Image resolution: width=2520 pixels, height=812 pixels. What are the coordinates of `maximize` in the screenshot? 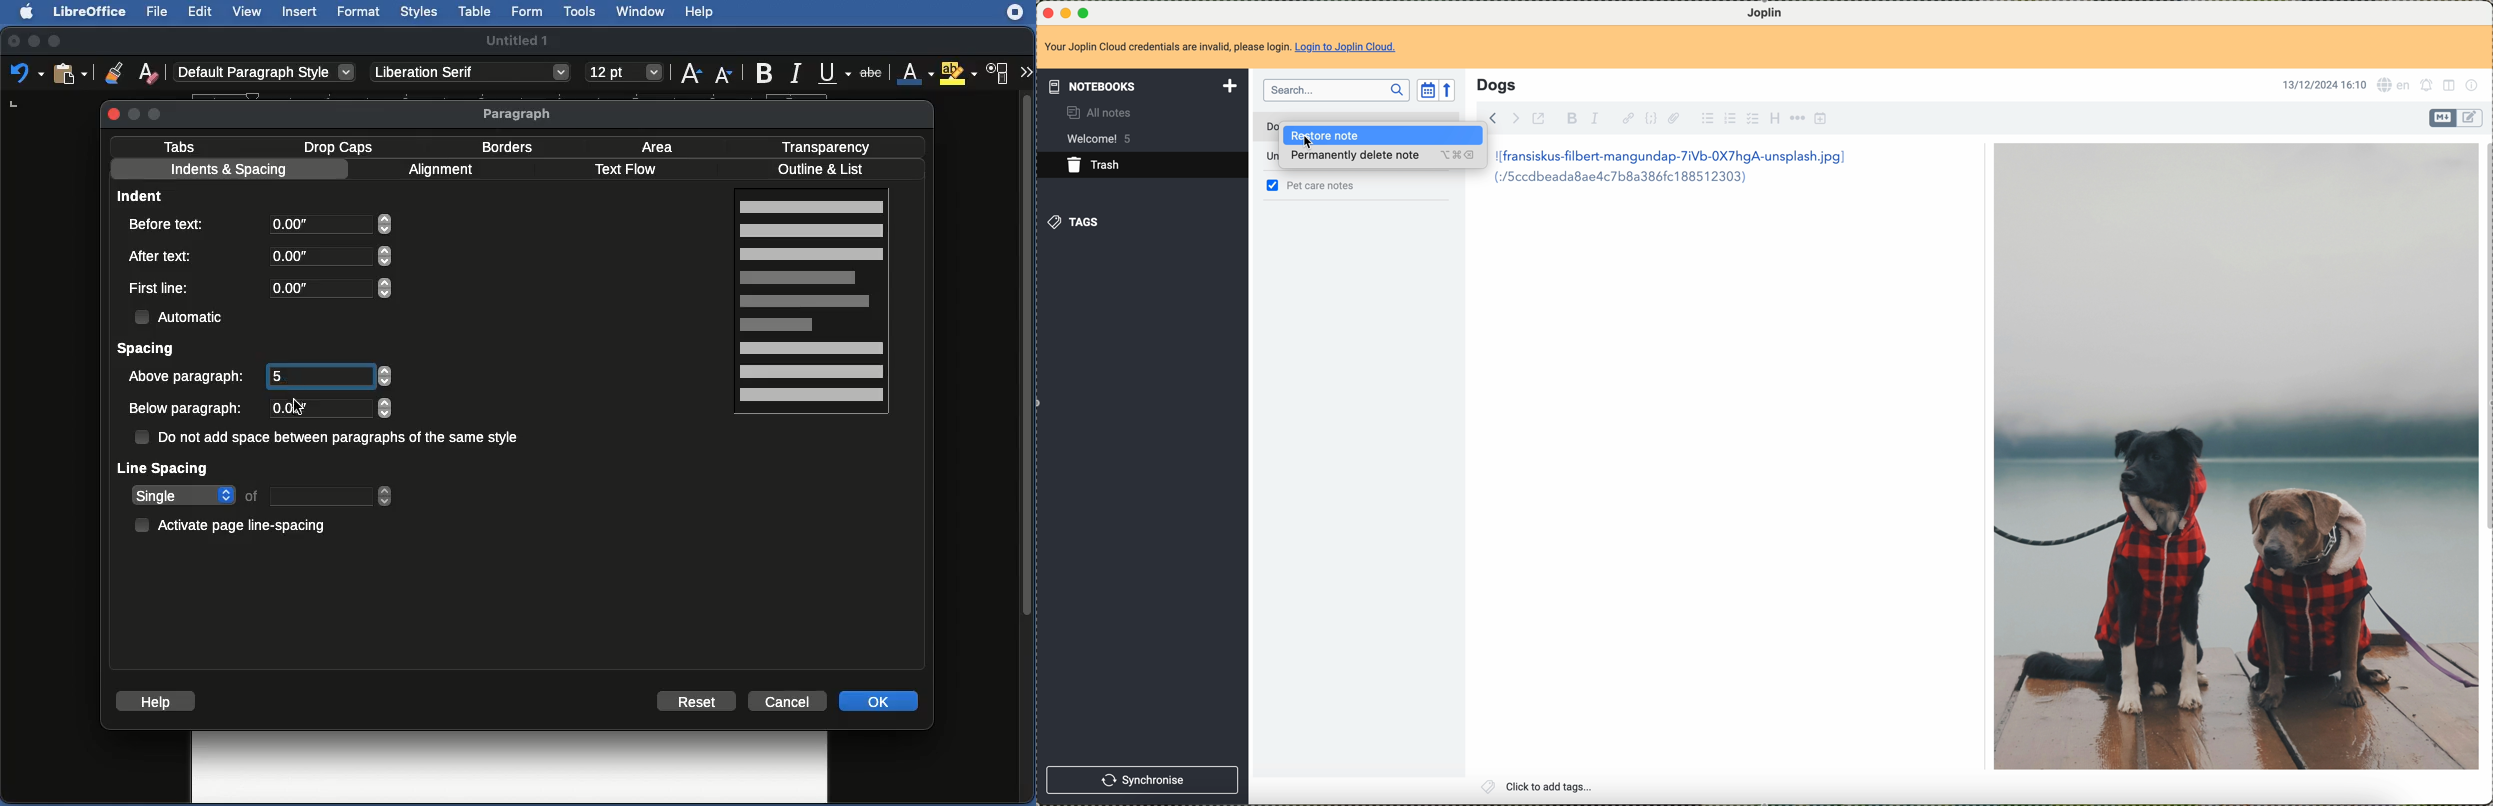 It's located at (1084, 11).